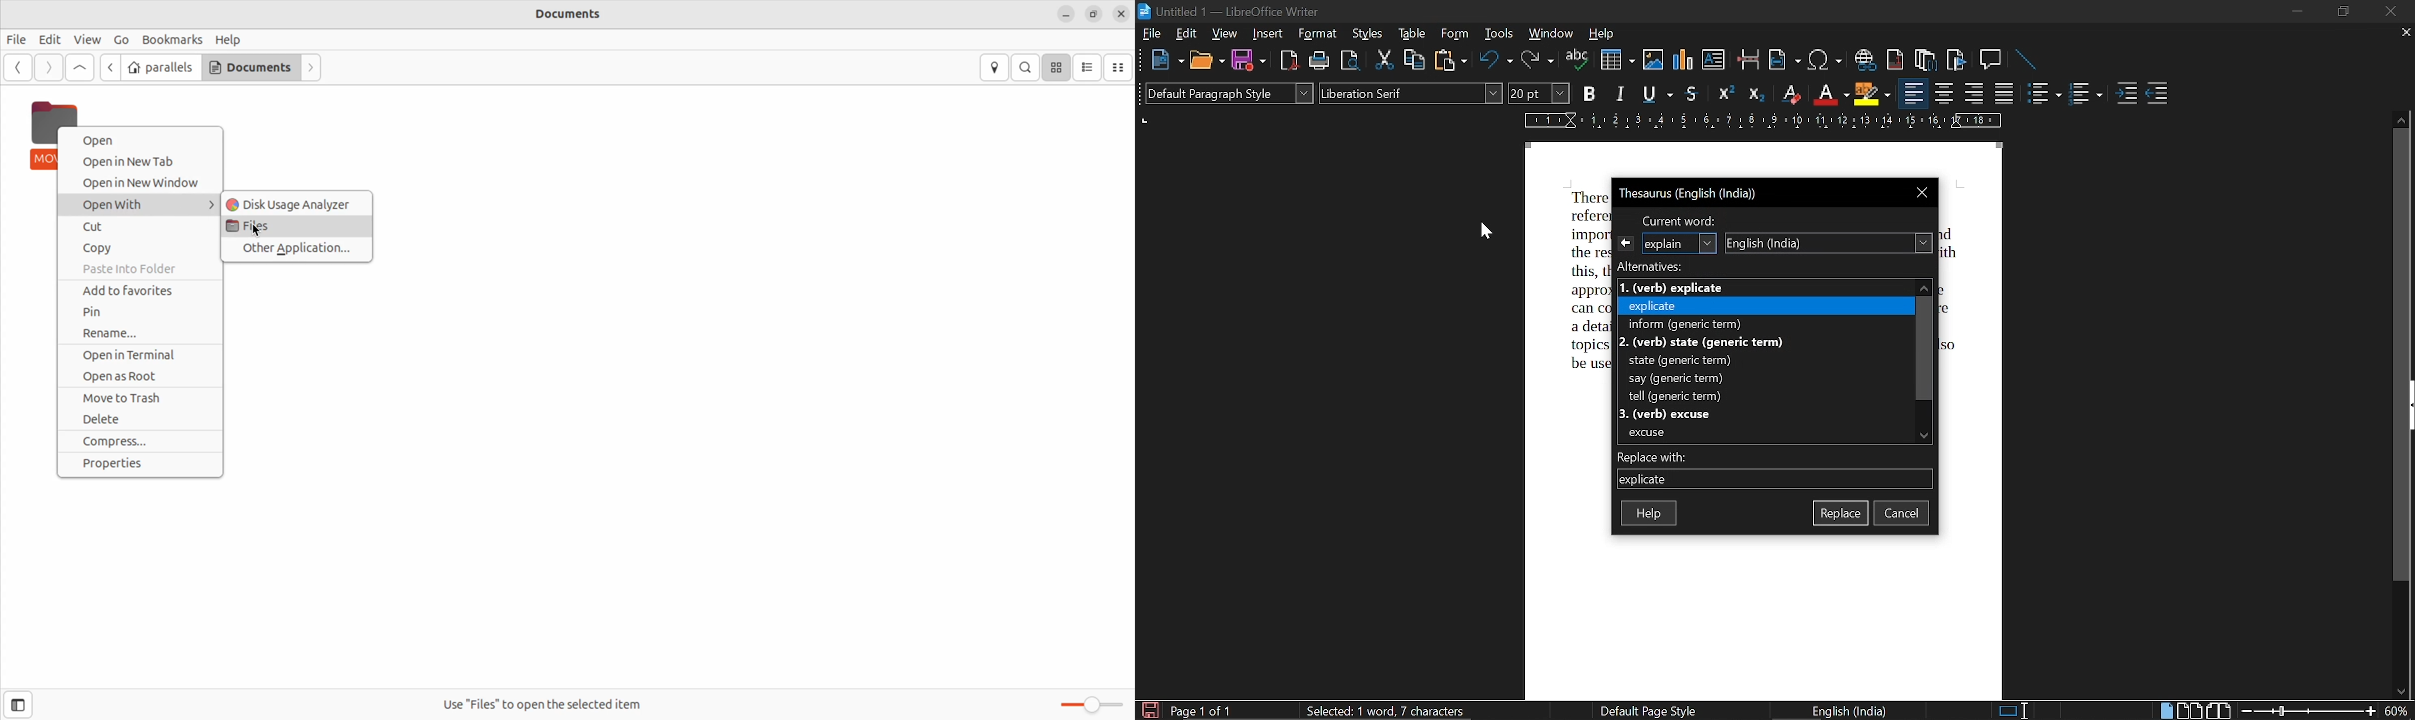  What do you see at coordinates (2403, 119) in the screenshot?
I see `move up` at bounding box center [2403, 119].